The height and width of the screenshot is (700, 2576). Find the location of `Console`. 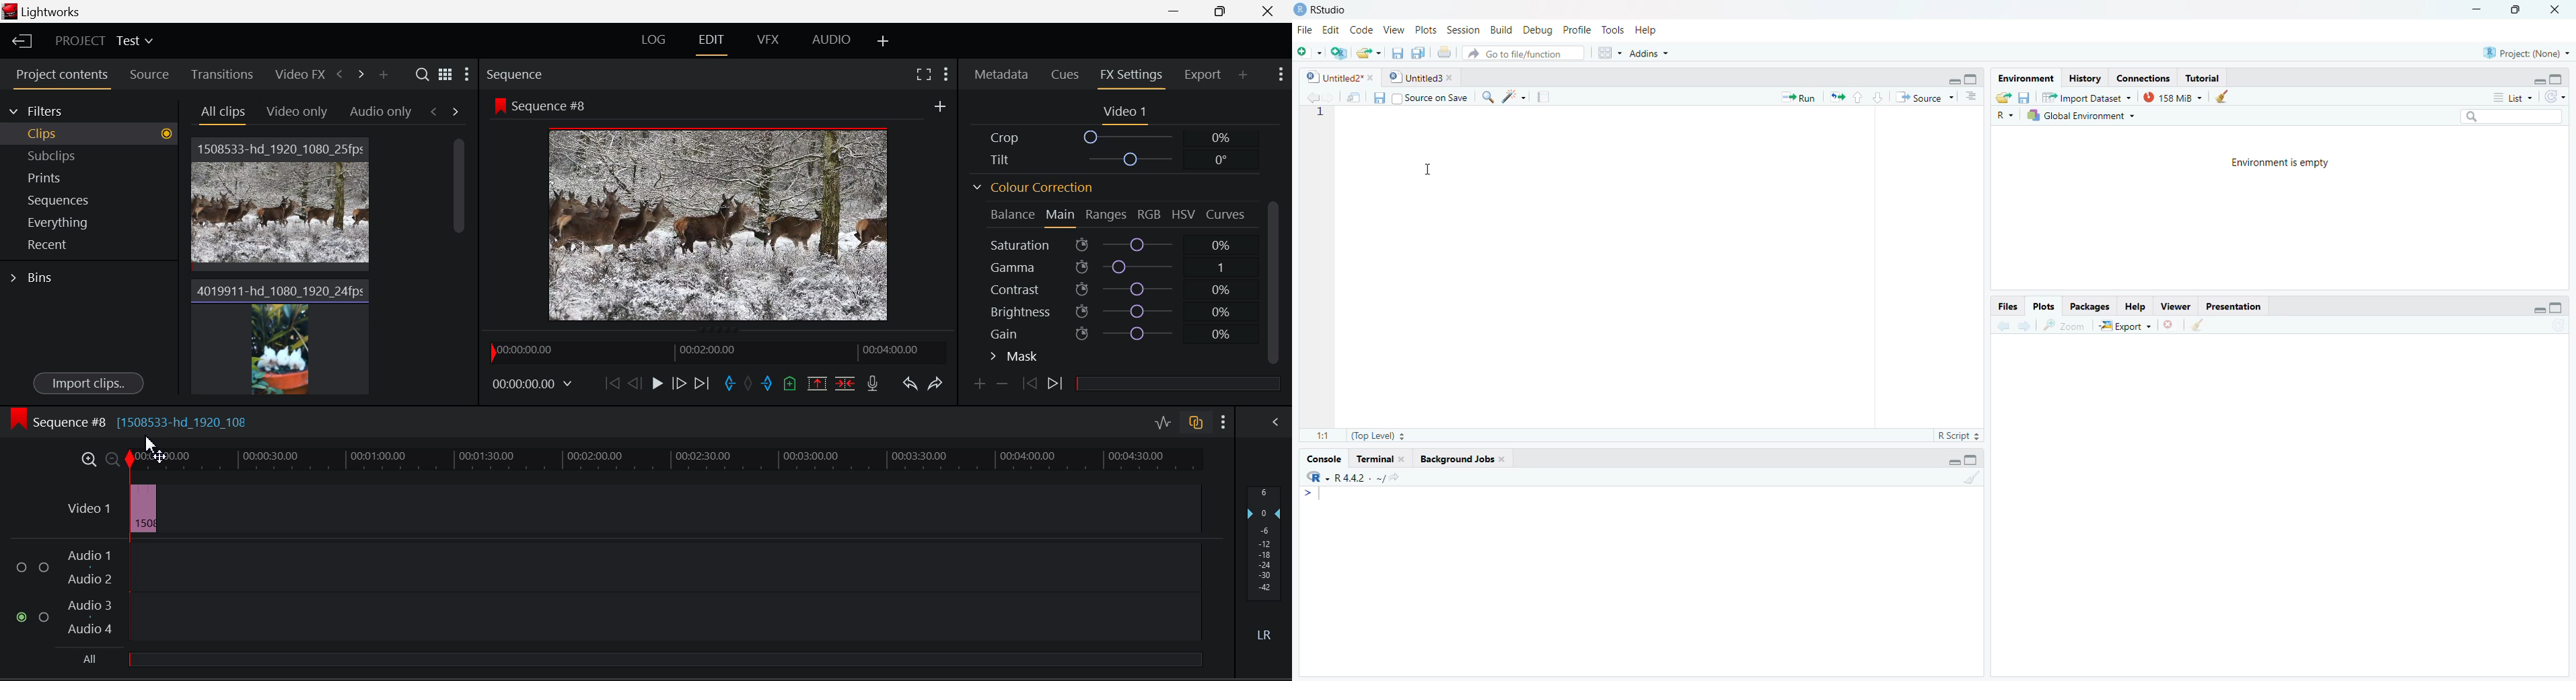

Console is located at coordinates (1645, 581).